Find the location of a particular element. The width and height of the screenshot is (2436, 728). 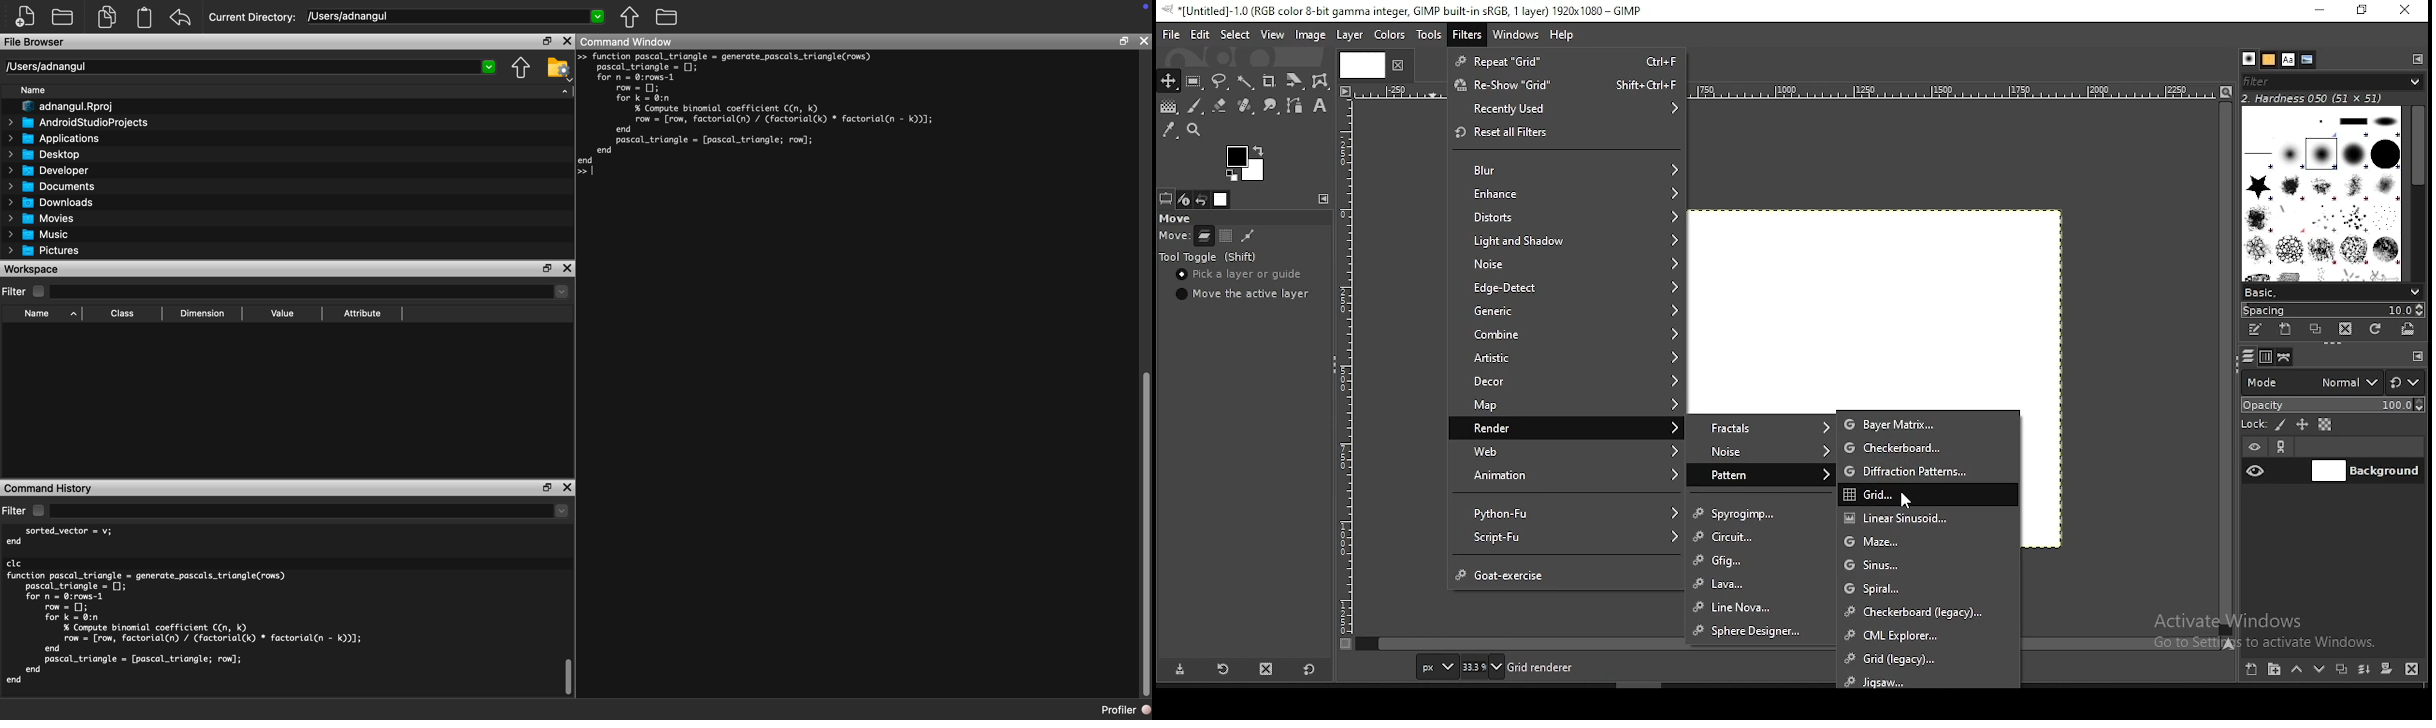

linear sinusoid is located at coordinates (1926, 516).